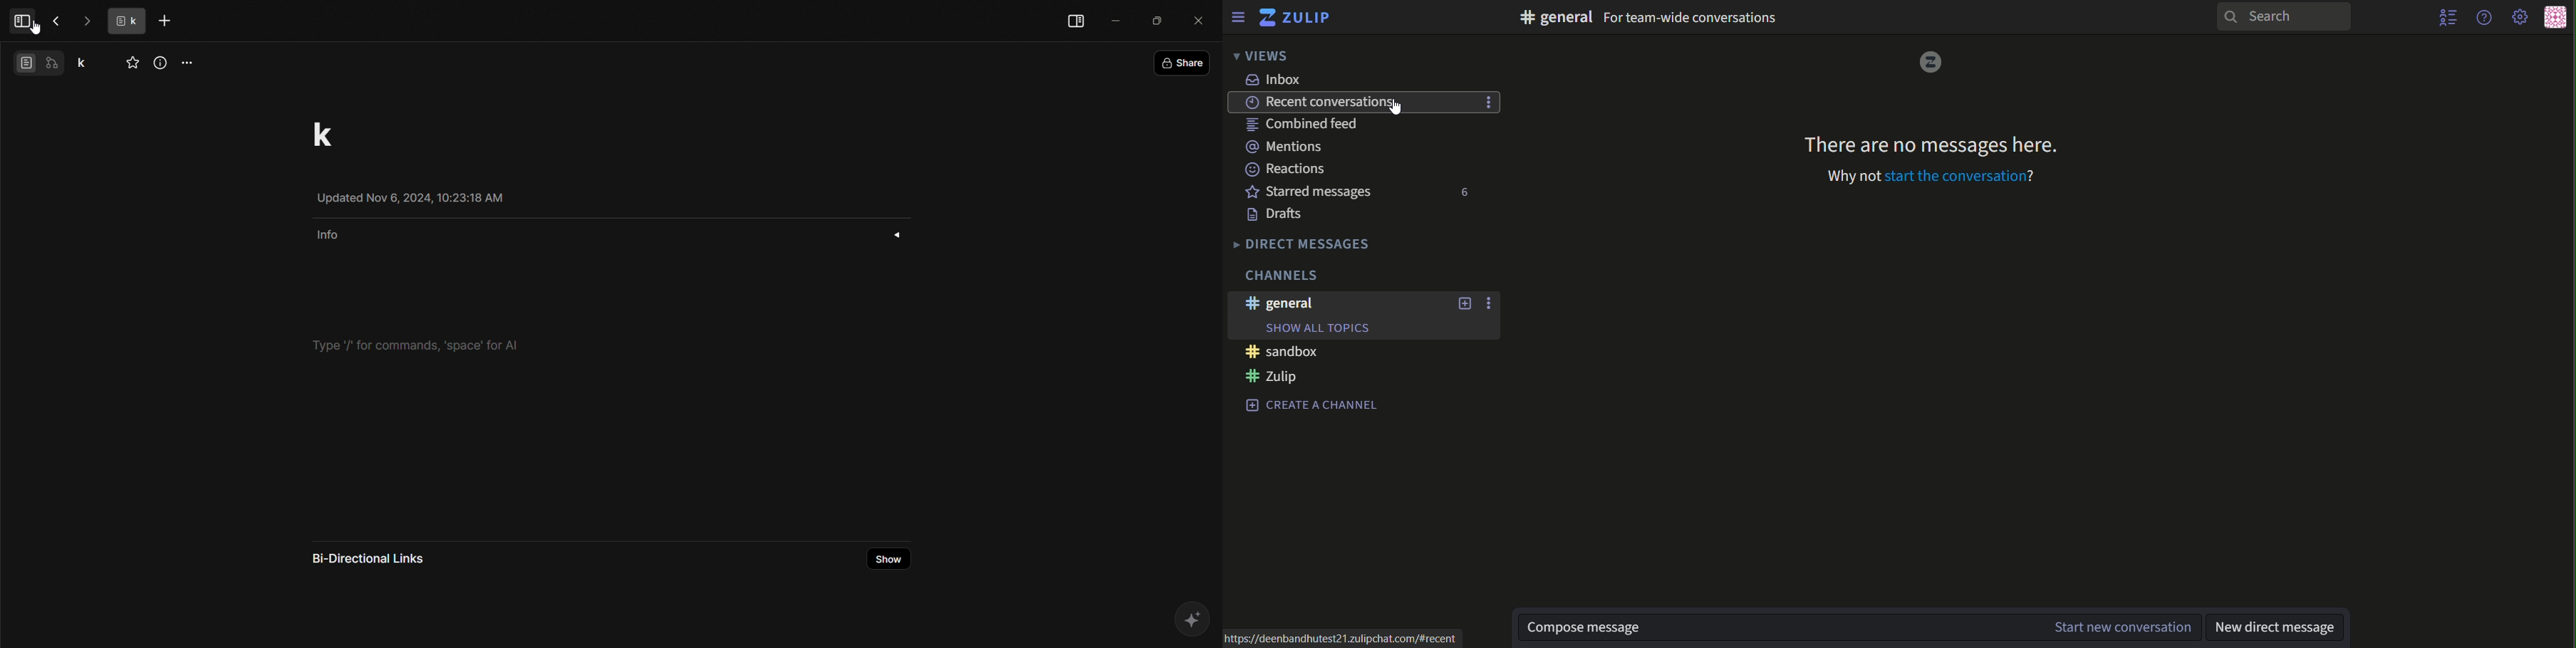  I want to click on cursor, so click(38, 30).